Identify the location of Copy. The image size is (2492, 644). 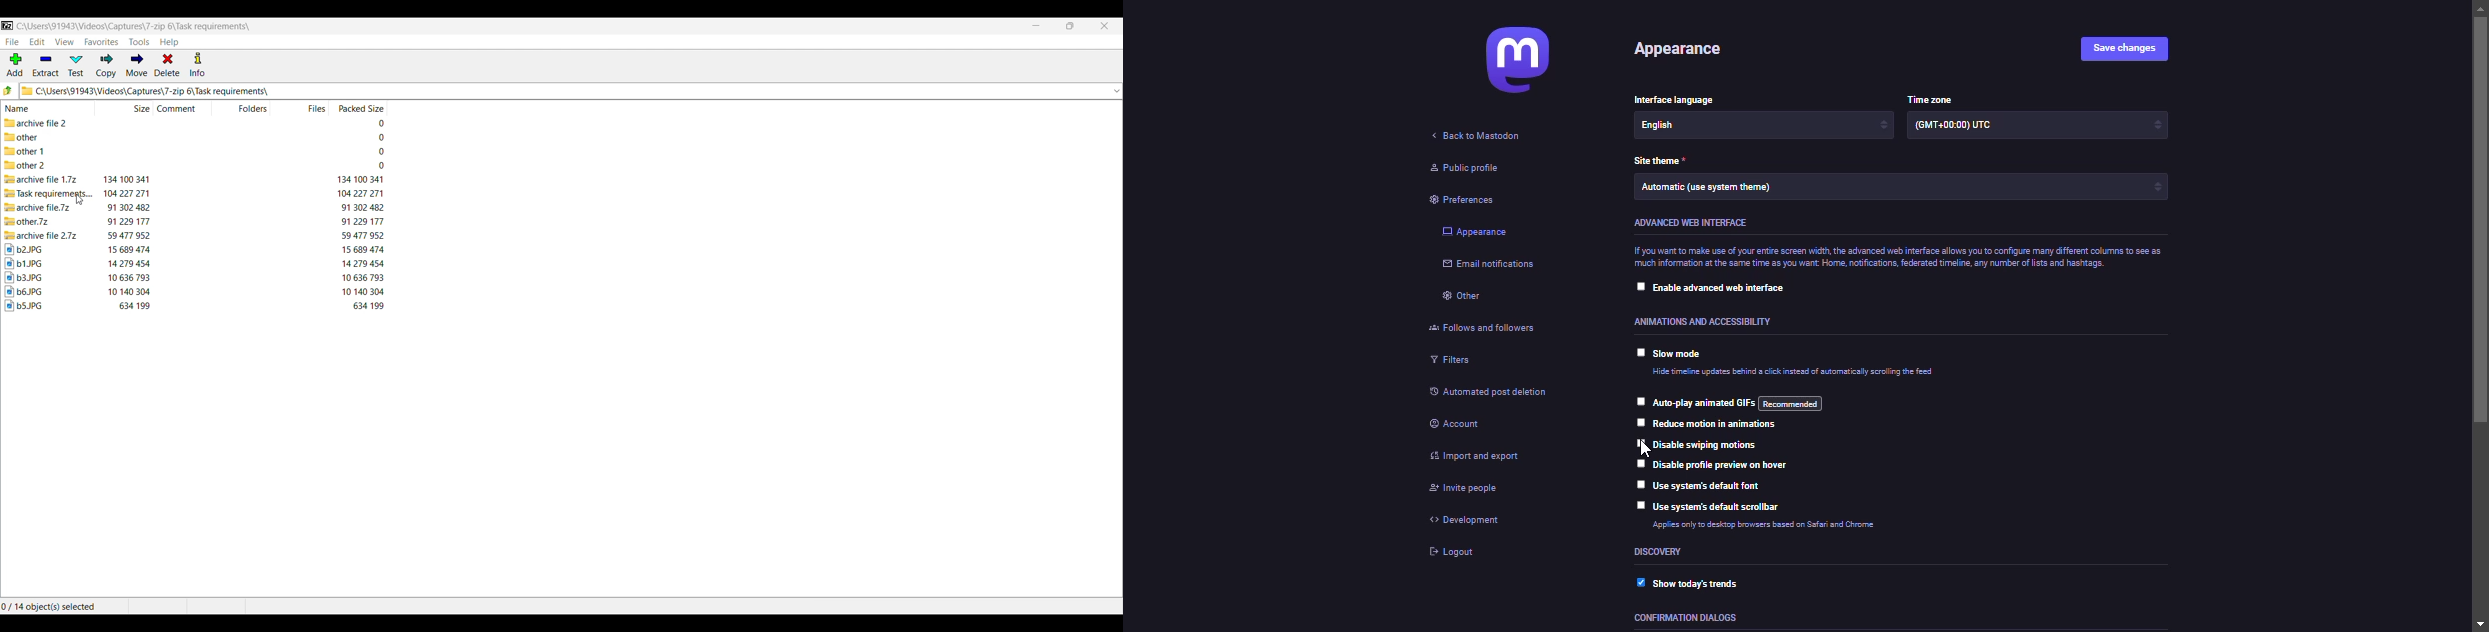
(106, 65).